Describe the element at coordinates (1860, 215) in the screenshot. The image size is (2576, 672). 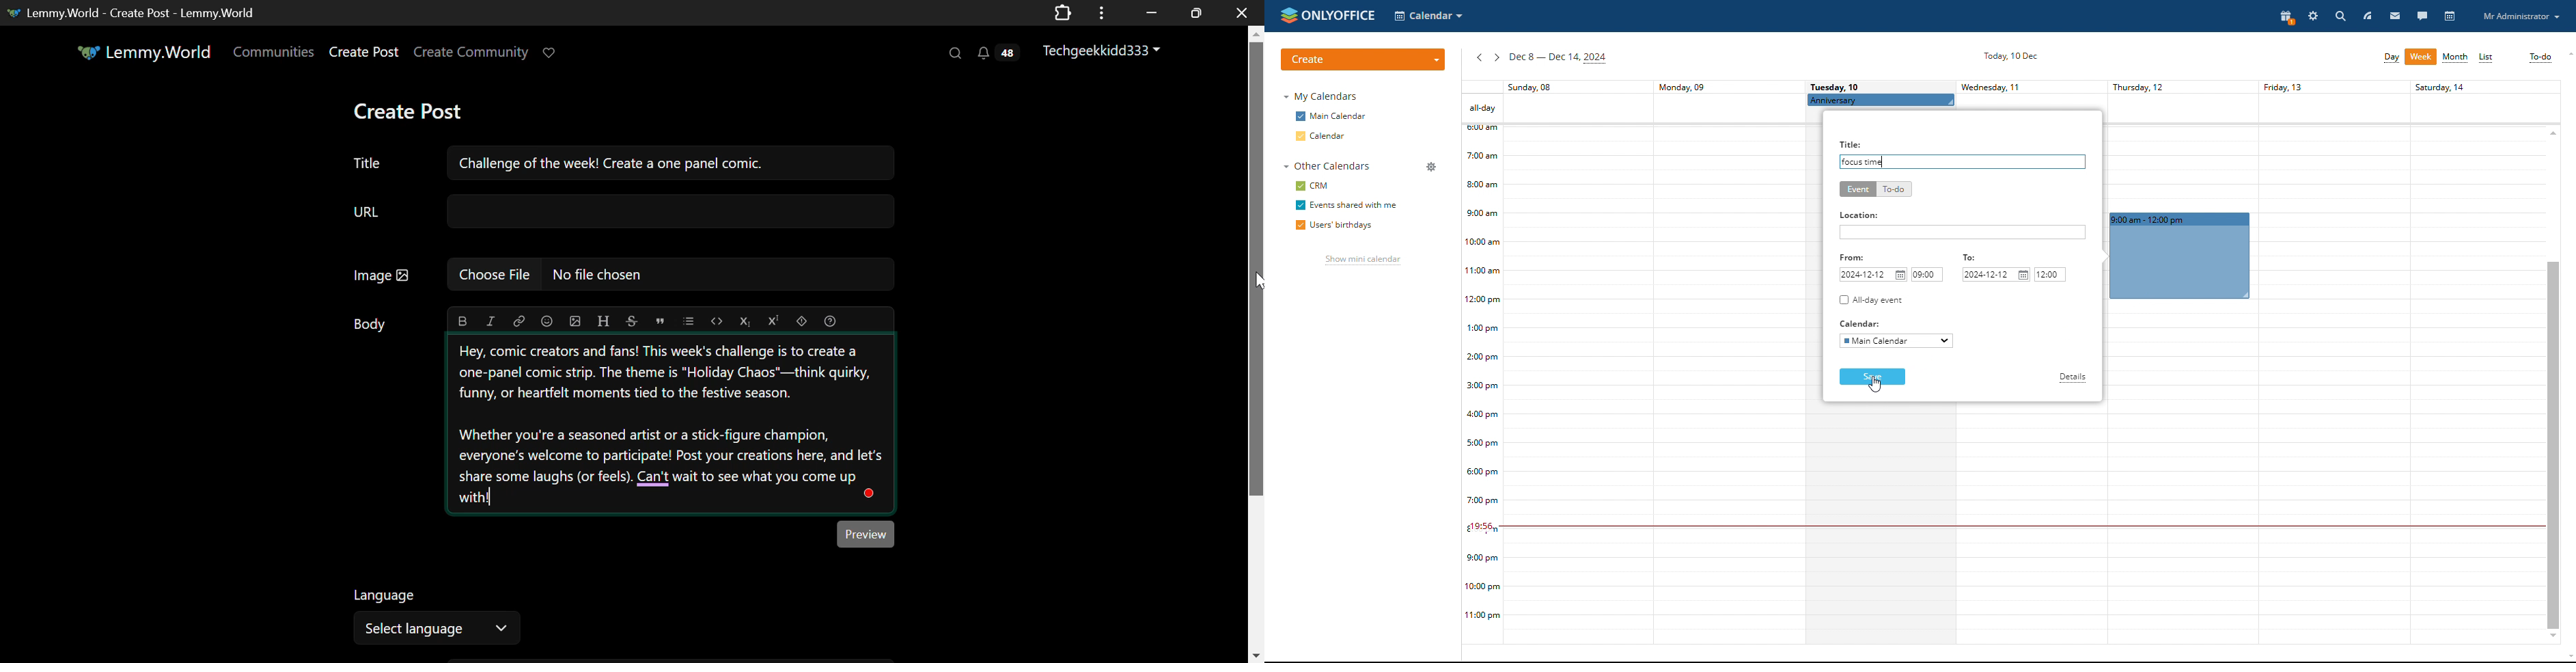
I see `Location:` at that location.